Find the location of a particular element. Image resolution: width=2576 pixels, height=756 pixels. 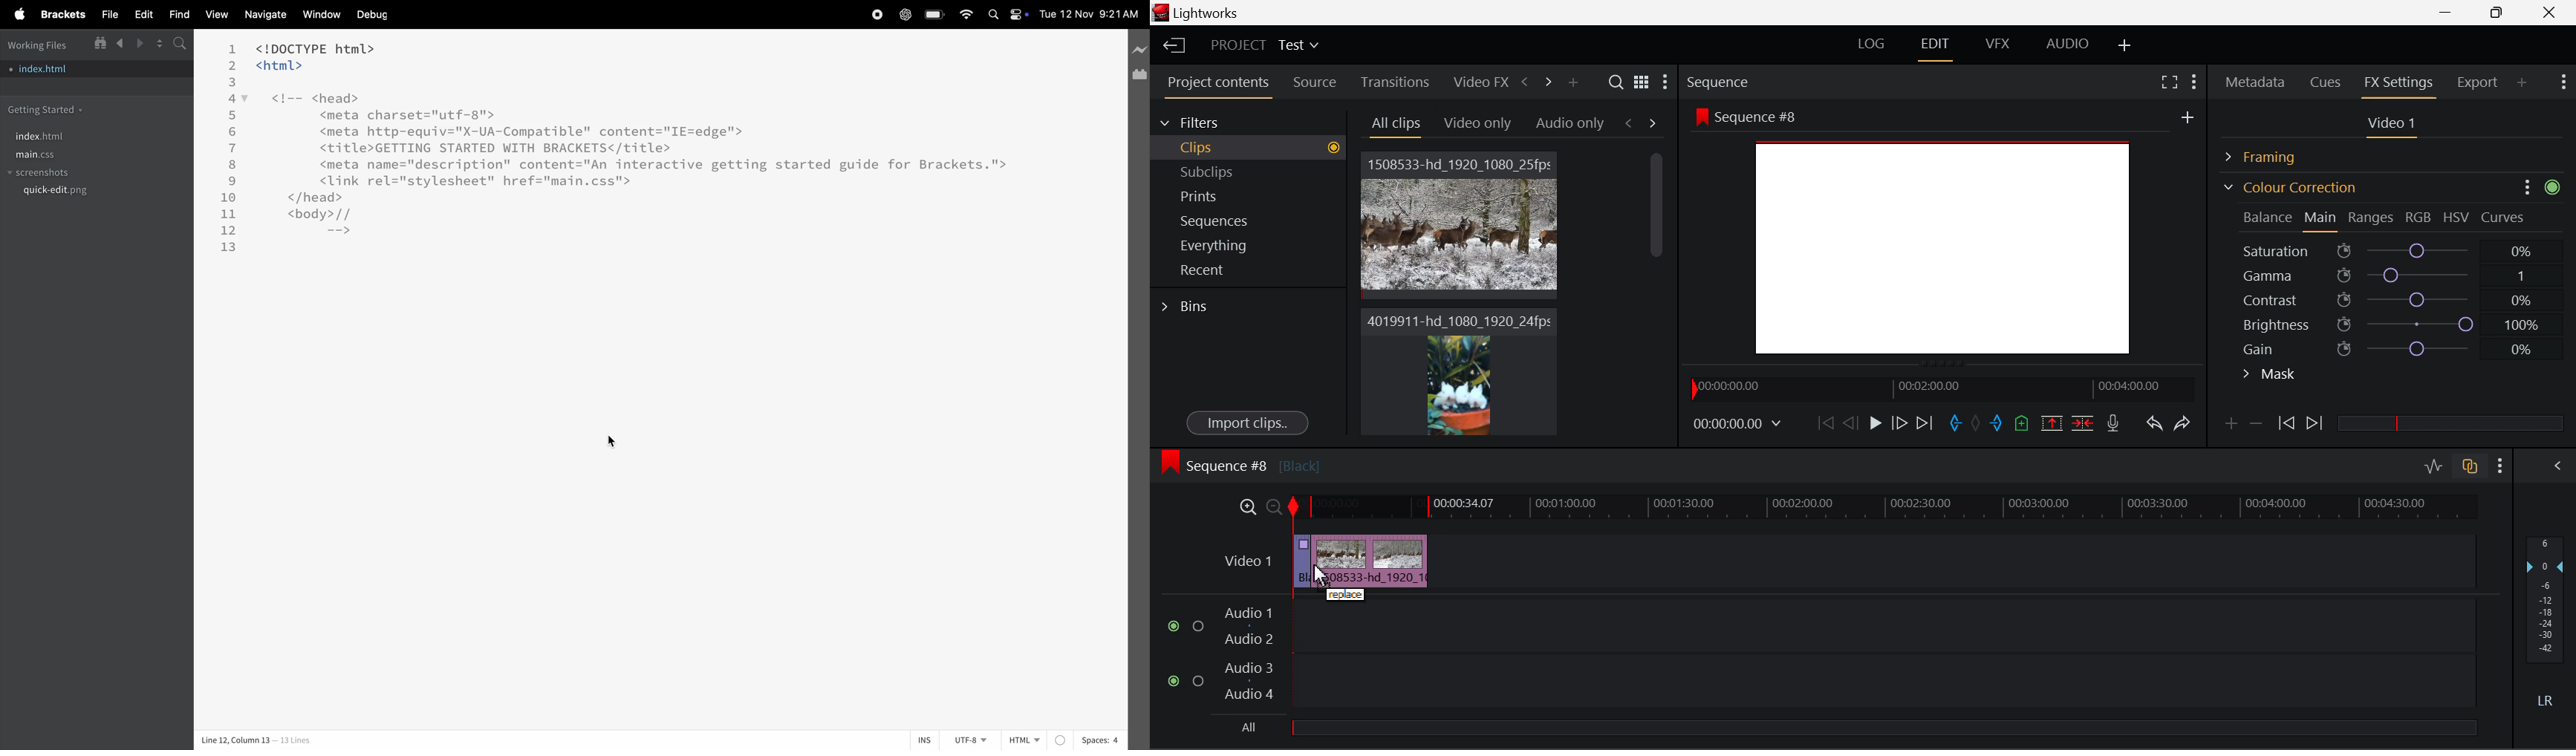

Undo is located at coordinates (2153, 426).